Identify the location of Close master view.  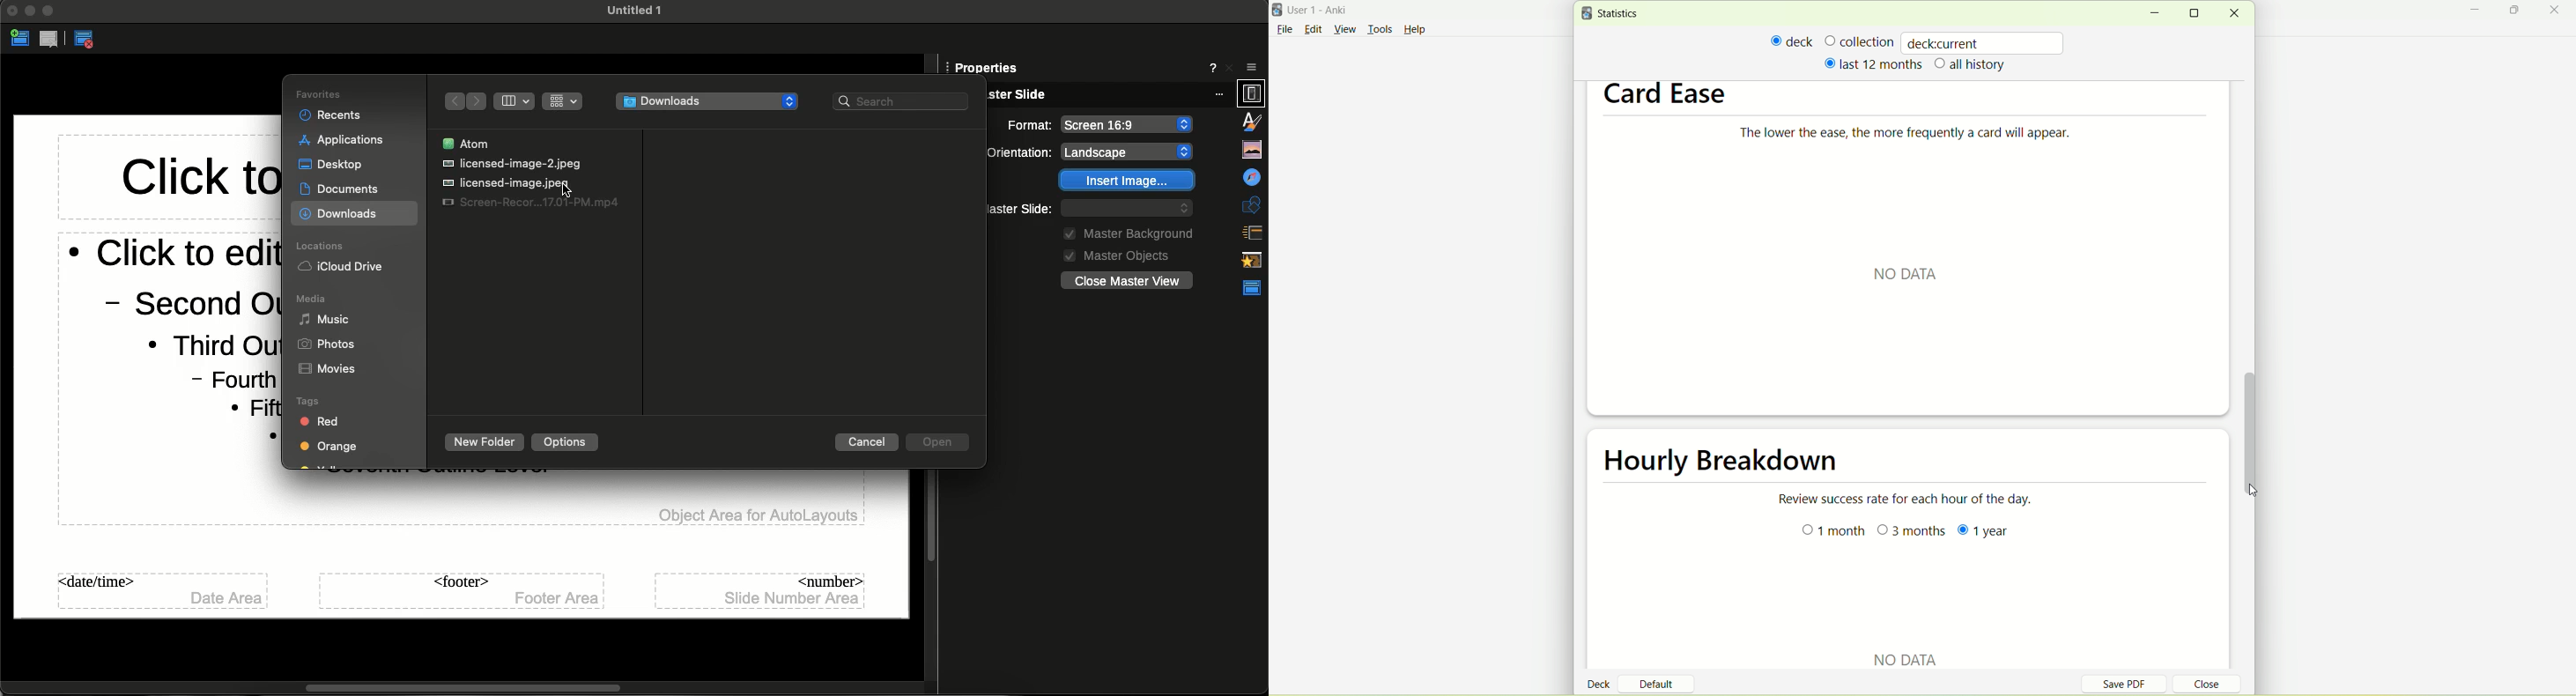
(88, 41).